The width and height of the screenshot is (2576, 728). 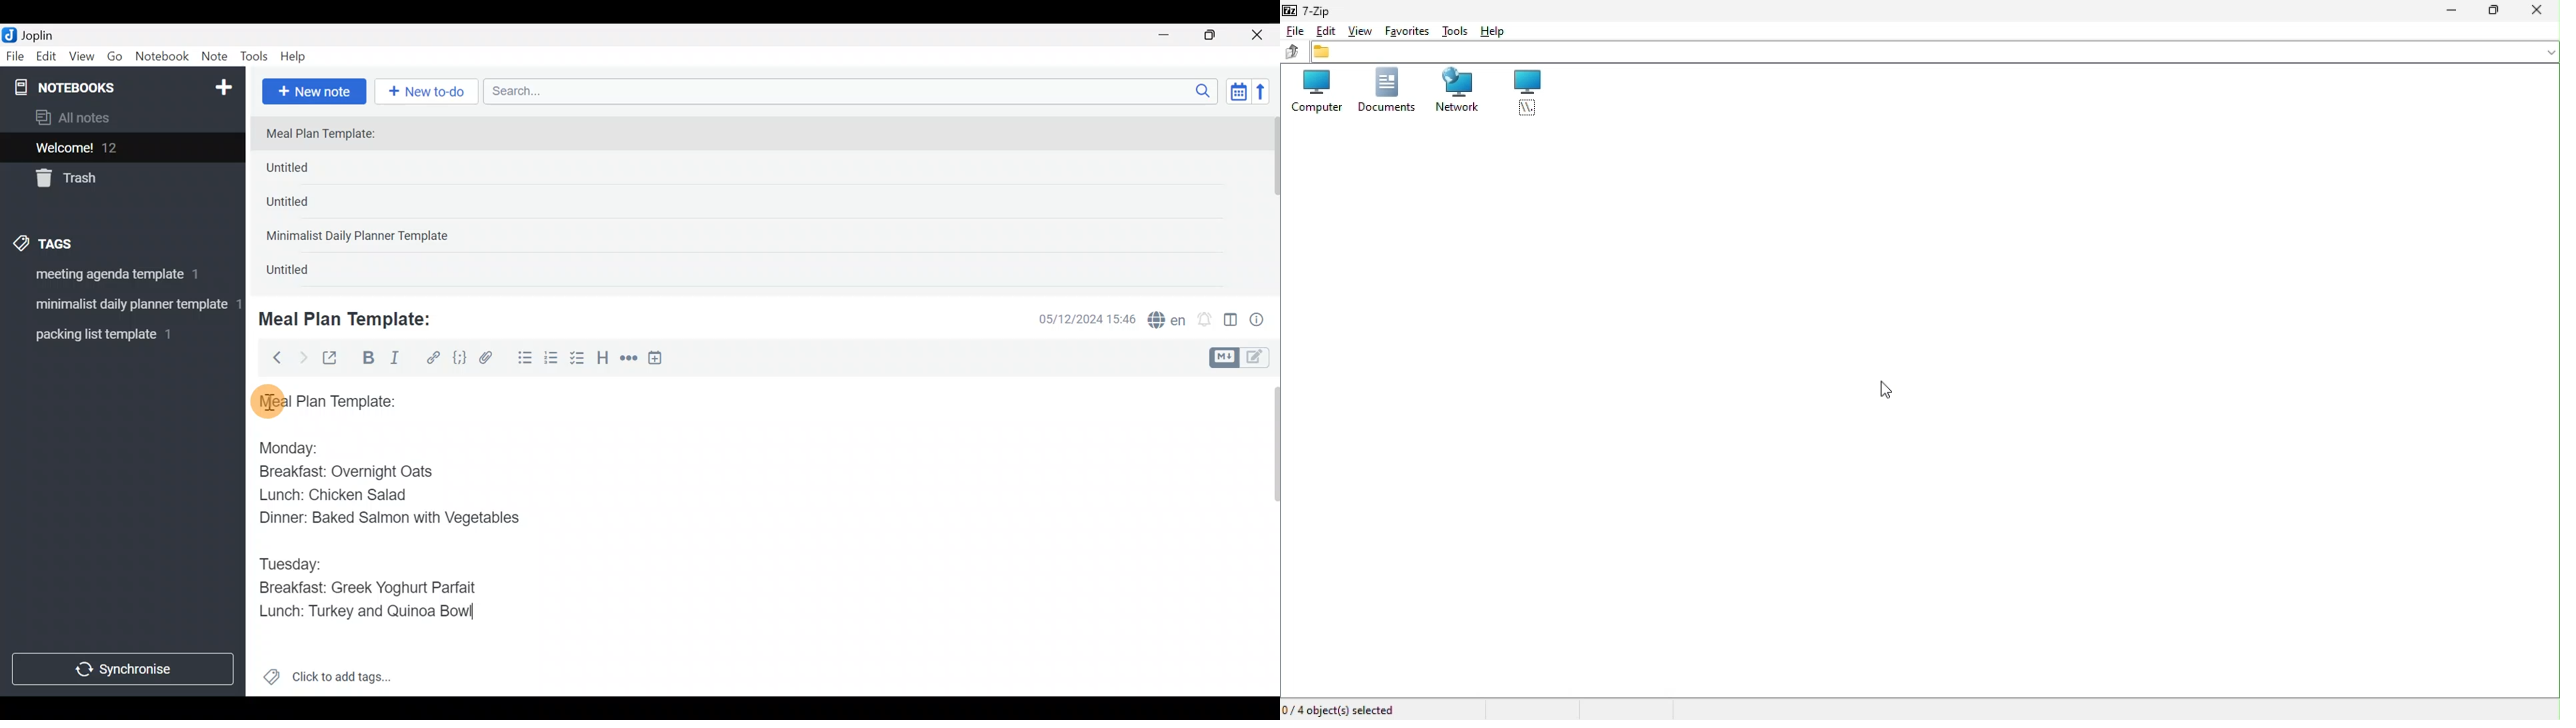 I want to click on up, so click(x=1292, y=52).